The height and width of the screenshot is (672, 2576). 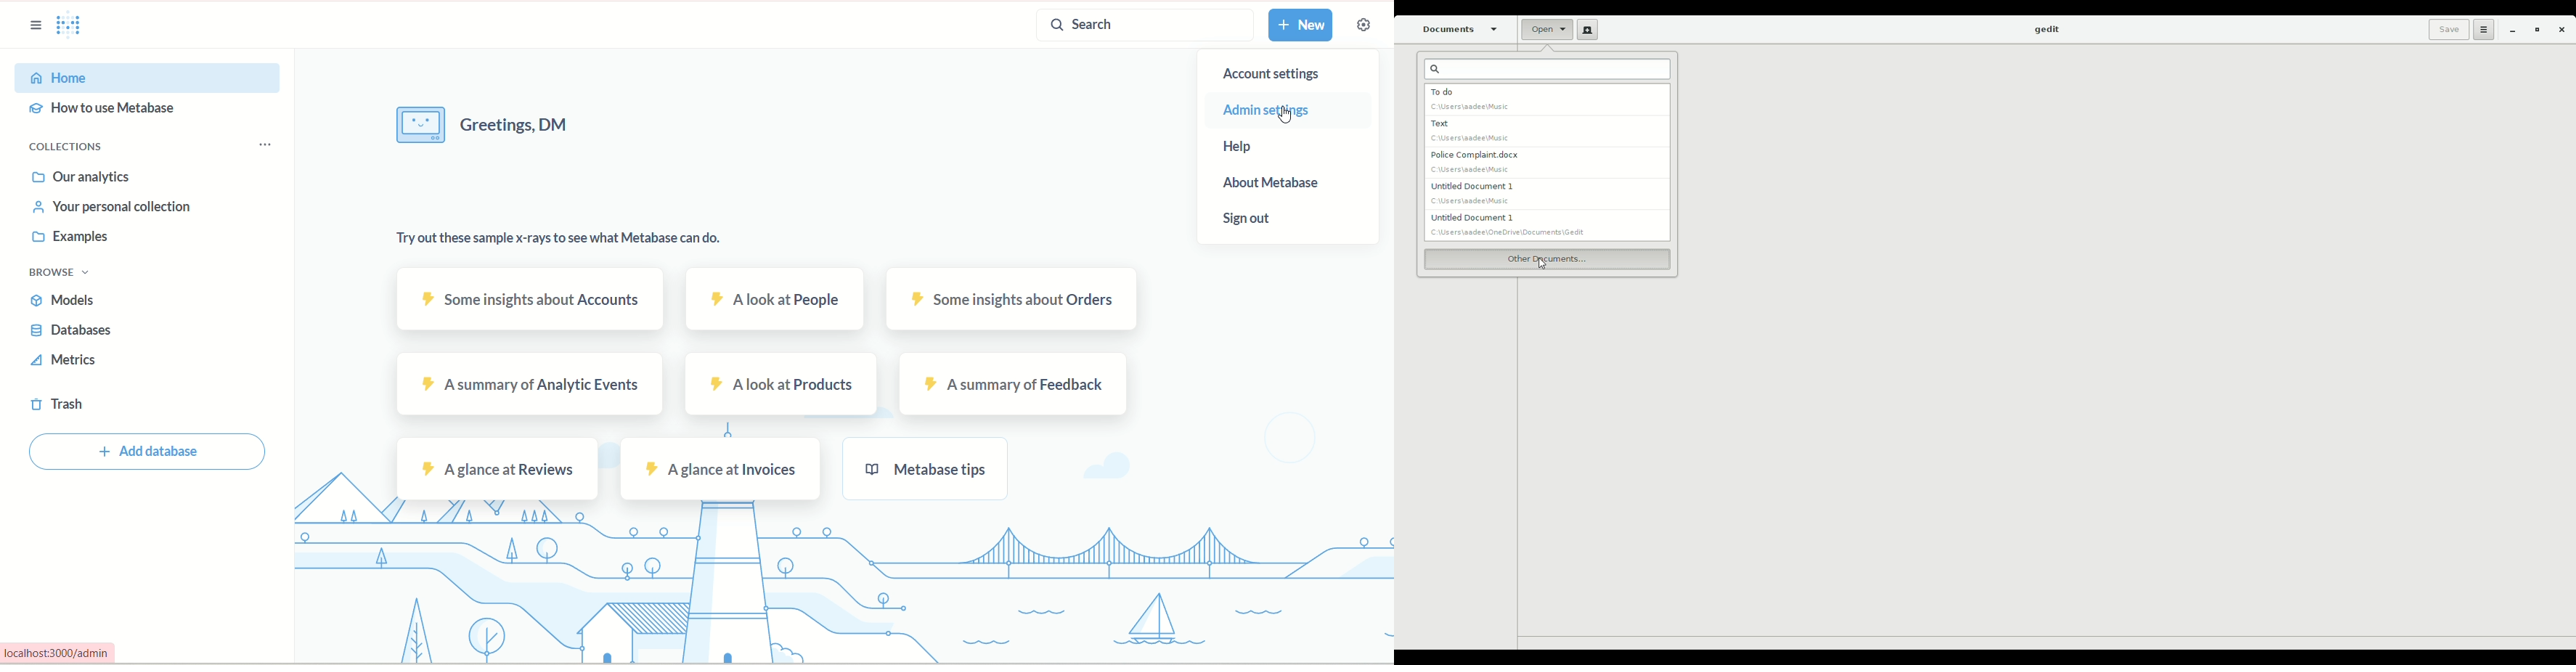 I want to click on Close, so click(x=2562, y=32).